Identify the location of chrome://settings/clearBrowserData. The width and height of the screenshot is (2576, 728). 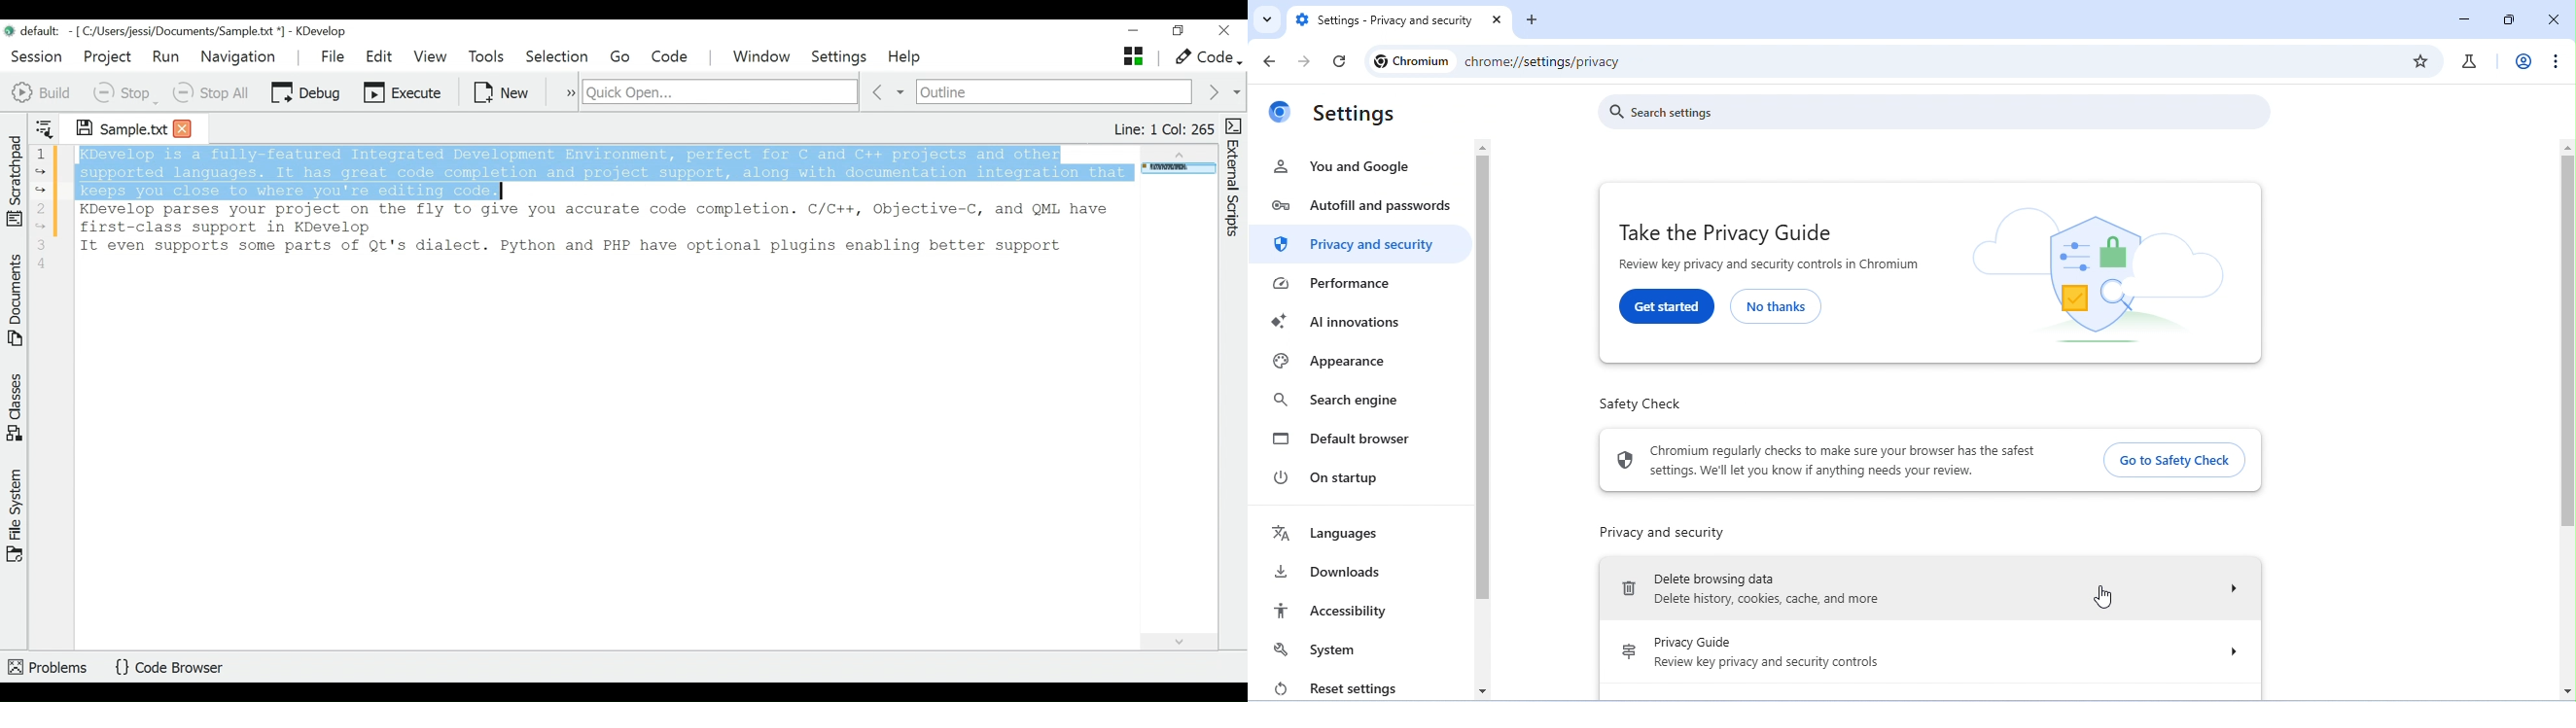
(1579, 63).